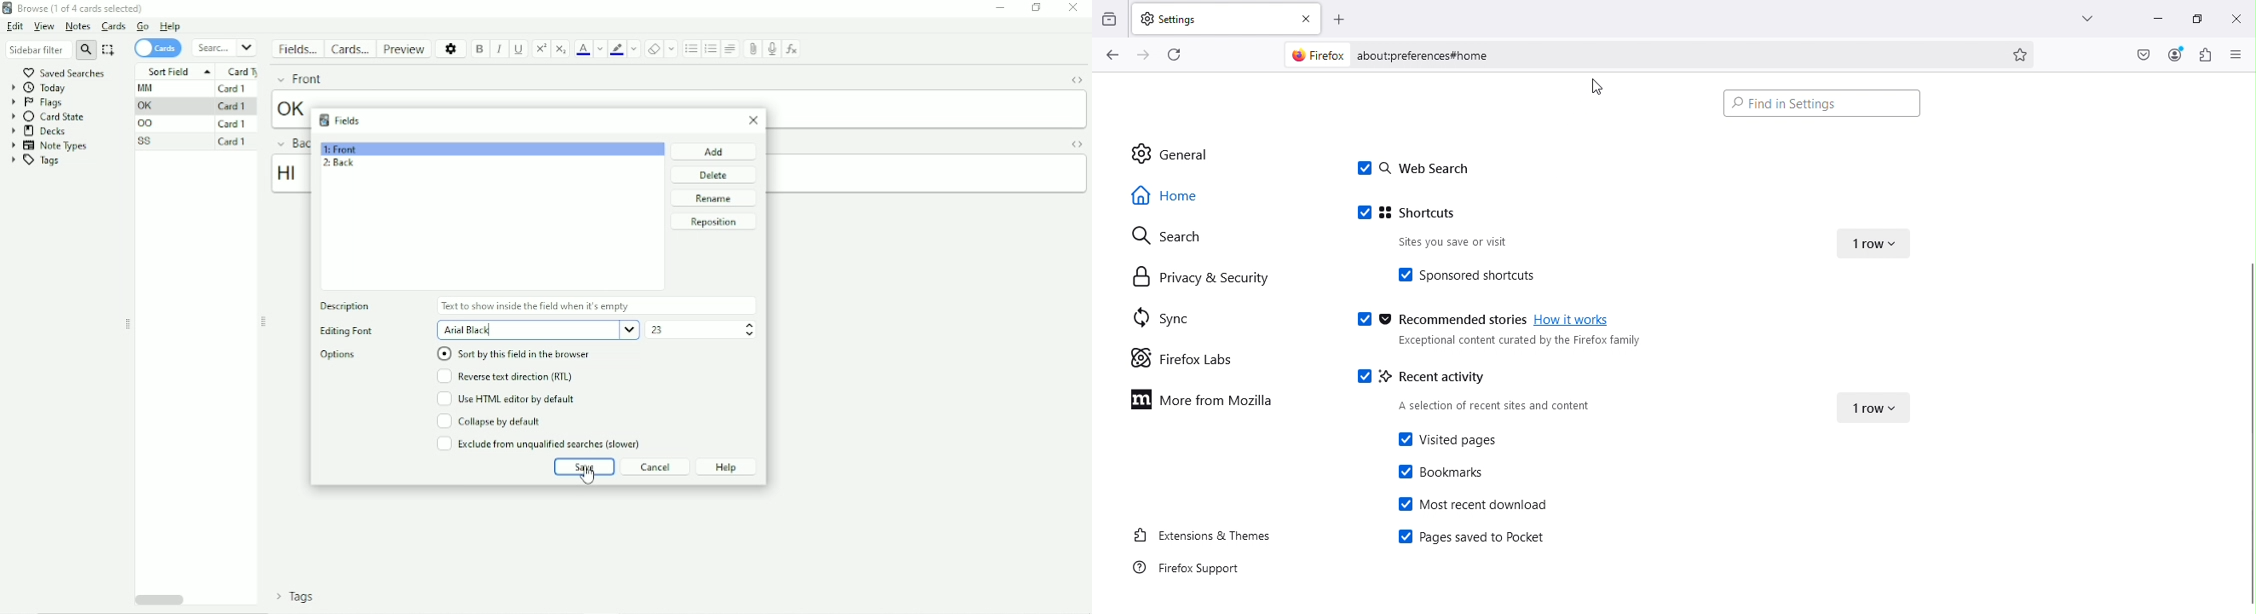 Image resolution: width=2268 pixels, height=616 pixels. Describe the element at coordinates (617, 50) in the screenshot. I see `Text highlight color` at that location.